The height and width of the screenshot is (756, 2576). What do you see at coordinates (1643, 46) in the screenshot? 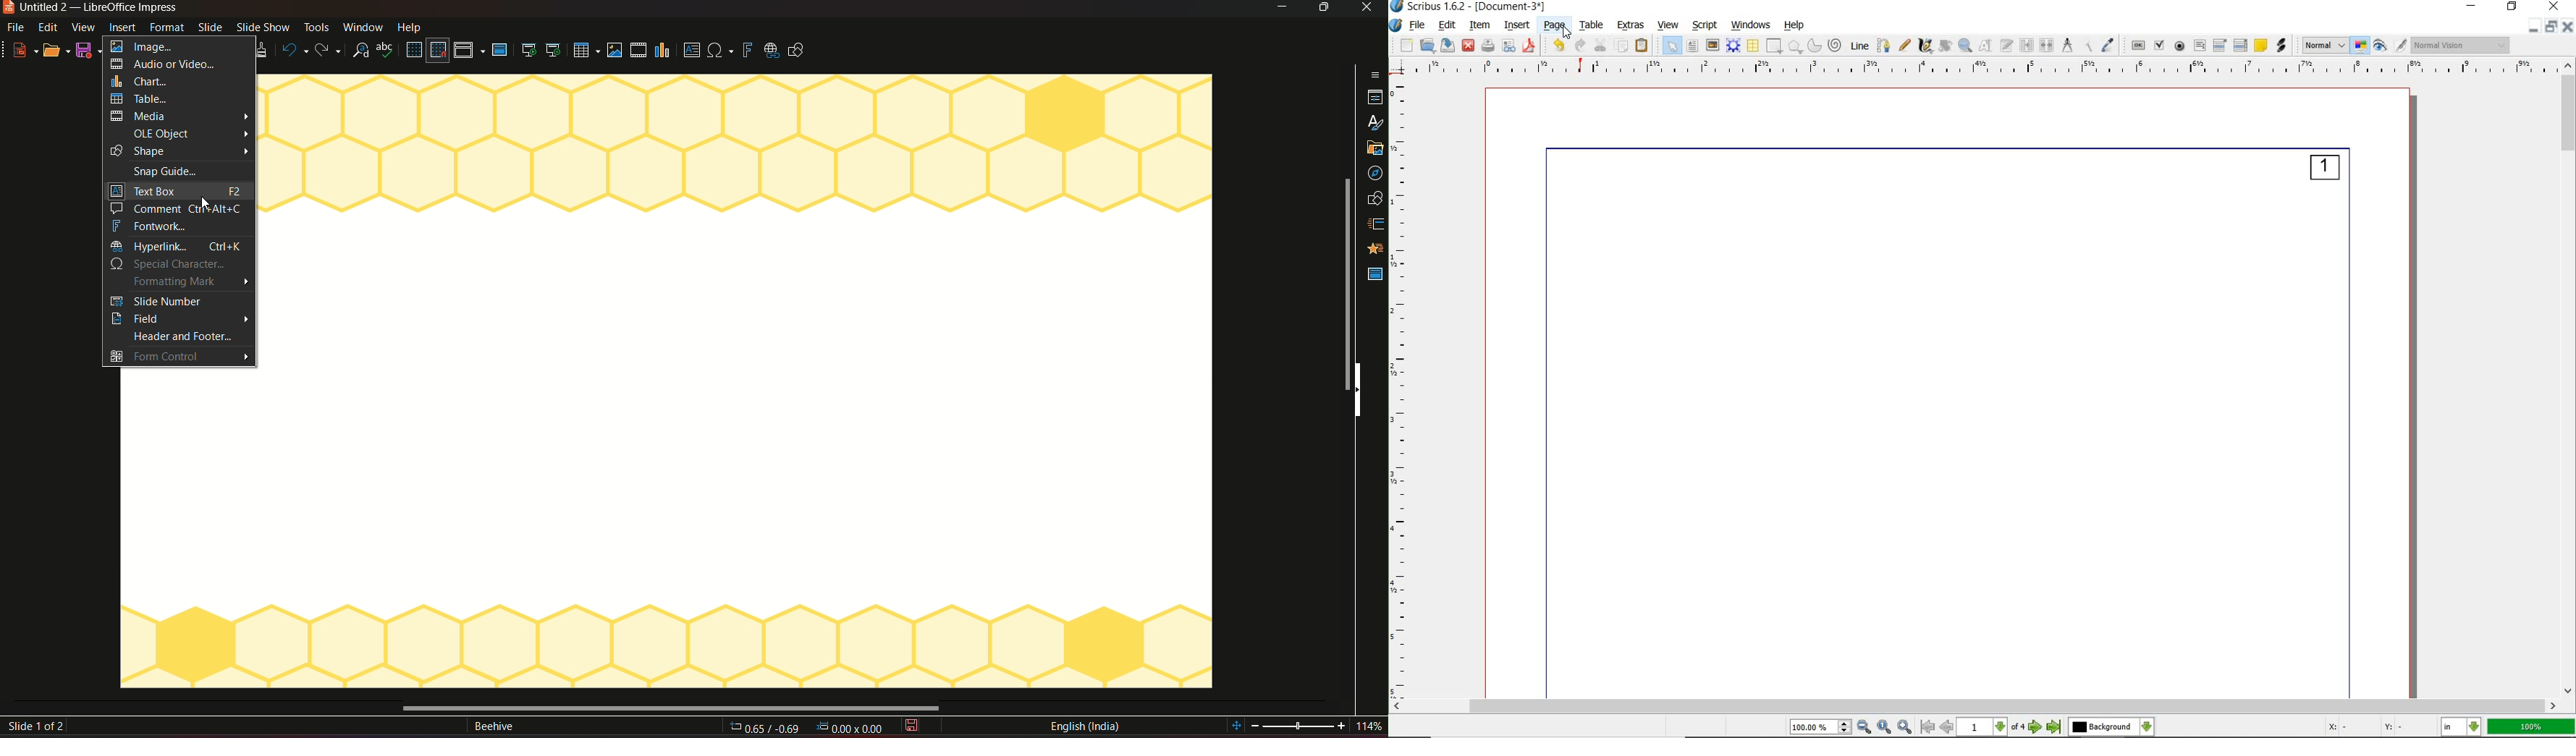
I see `paste` at bounding box center [1643, 46].